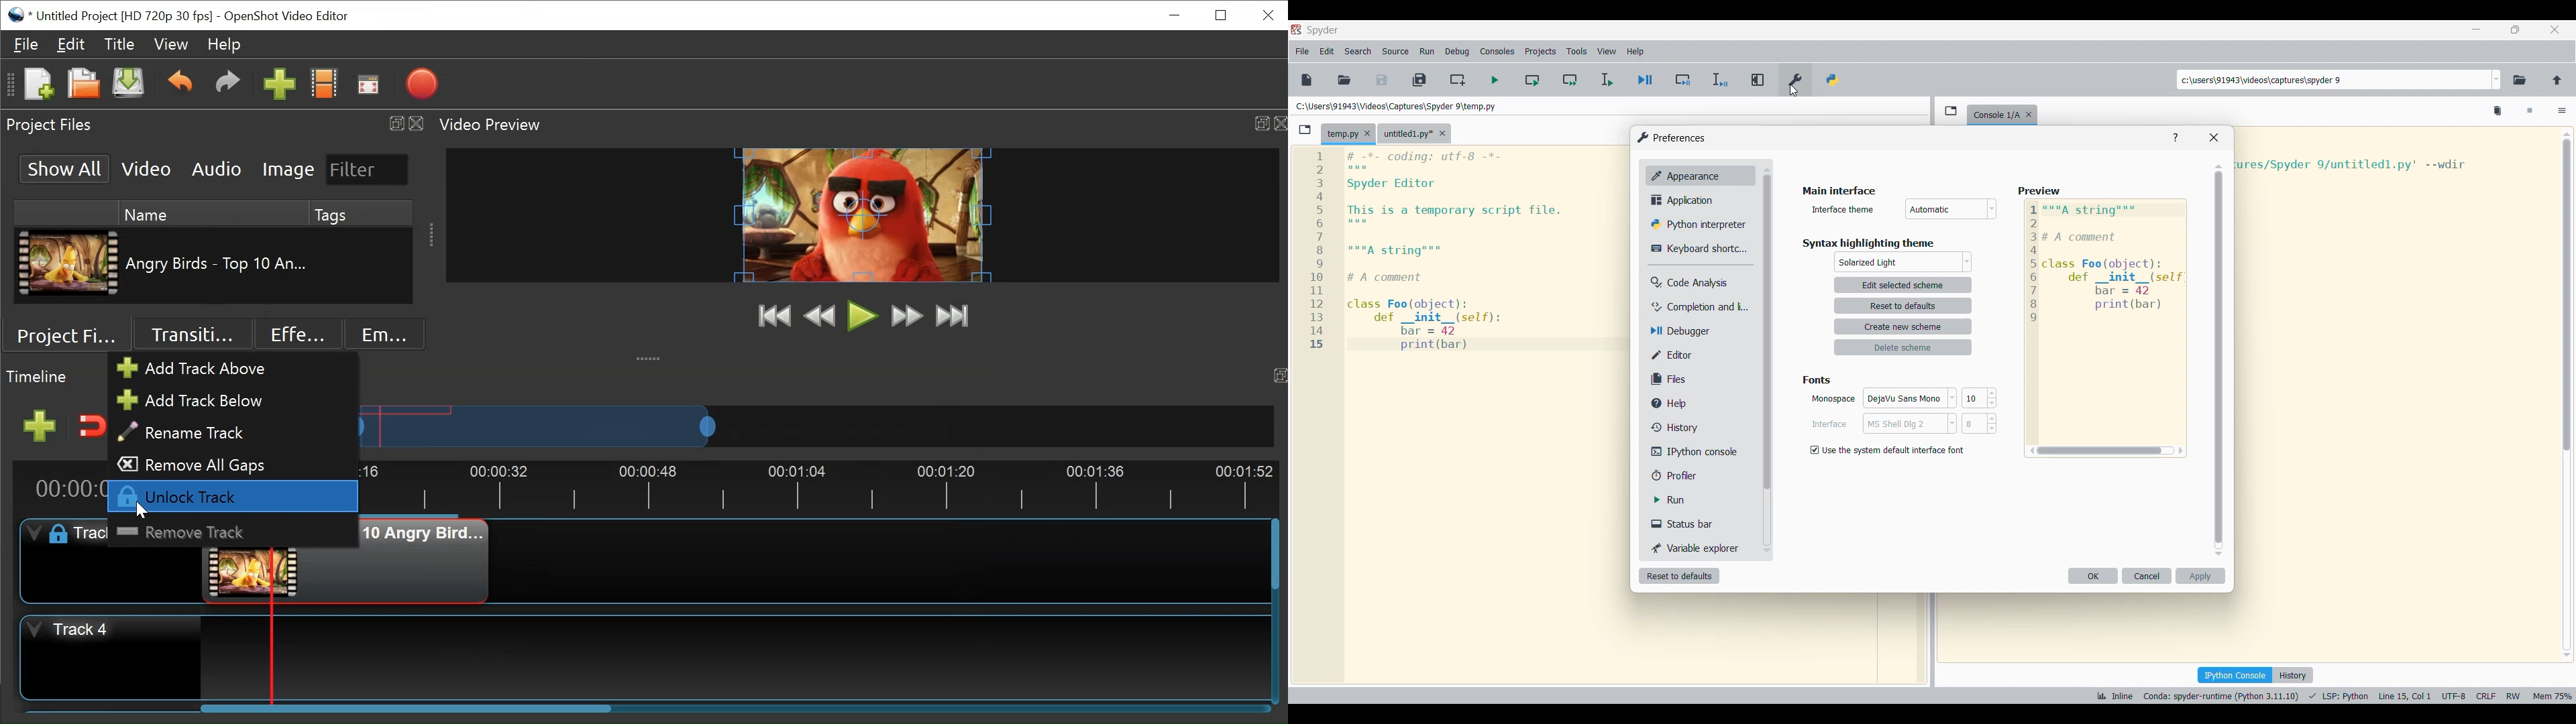  Describe the element at coordinates (2530, 111) in the screenshot. I see `Interrupt kernel` at that location.